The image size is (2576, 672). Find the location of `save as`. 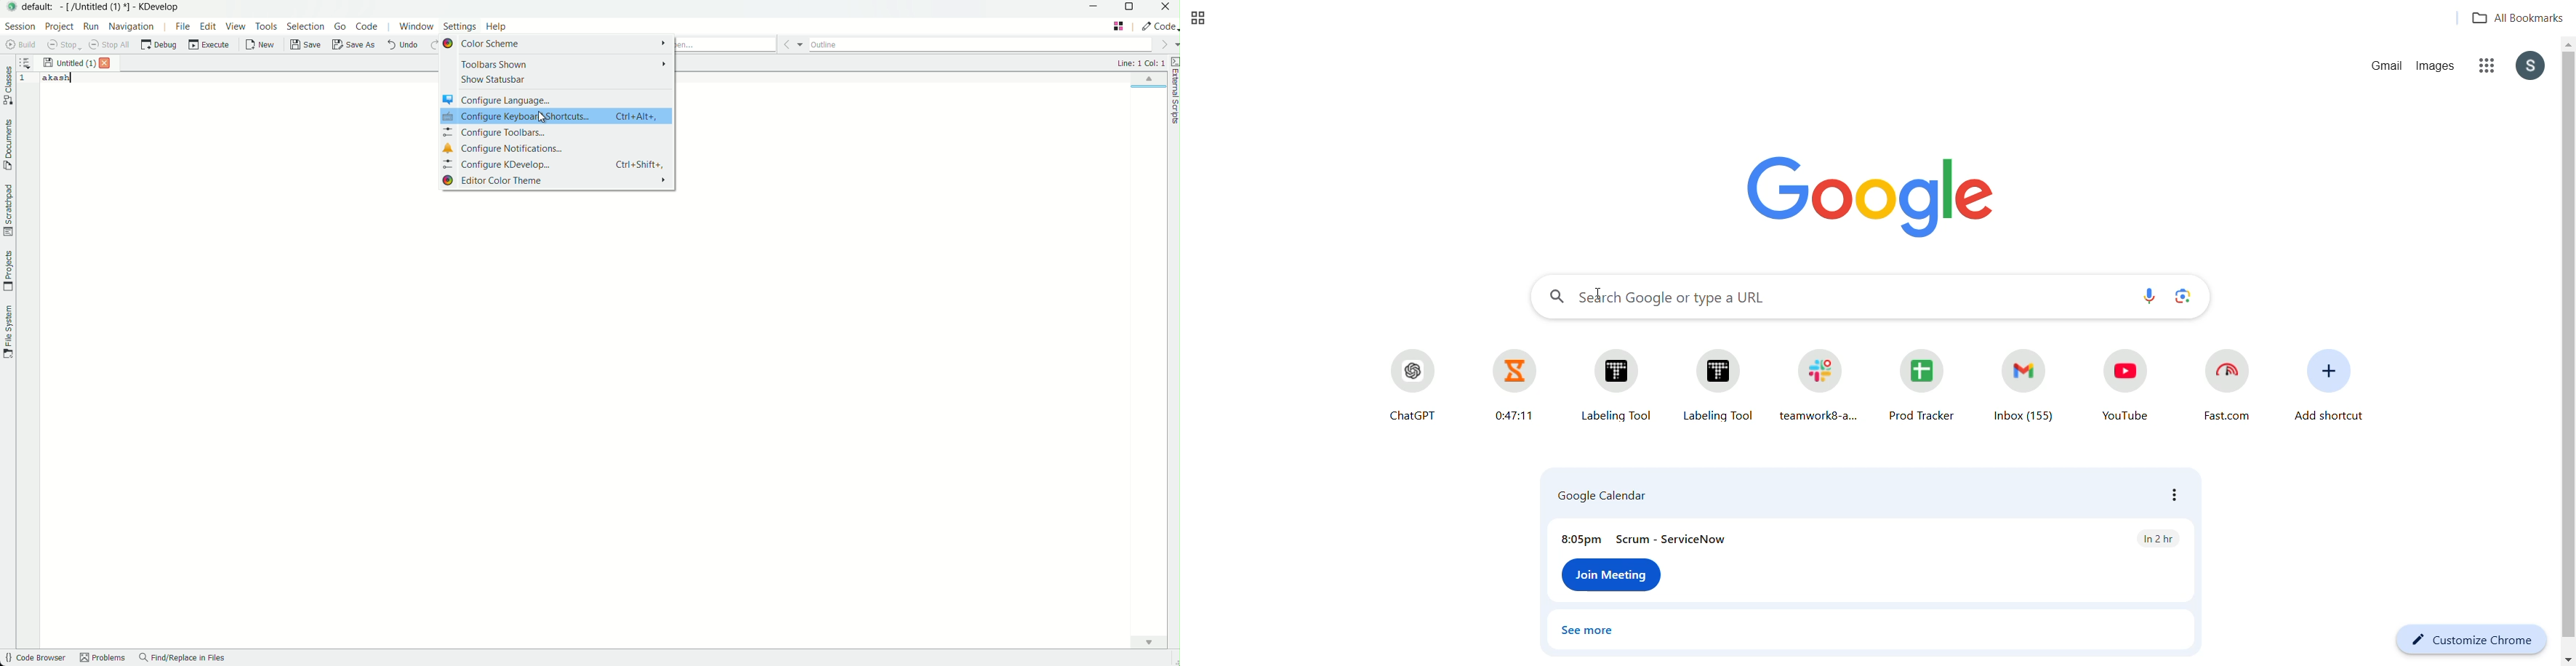

save as is located at coordinates (355, 46).